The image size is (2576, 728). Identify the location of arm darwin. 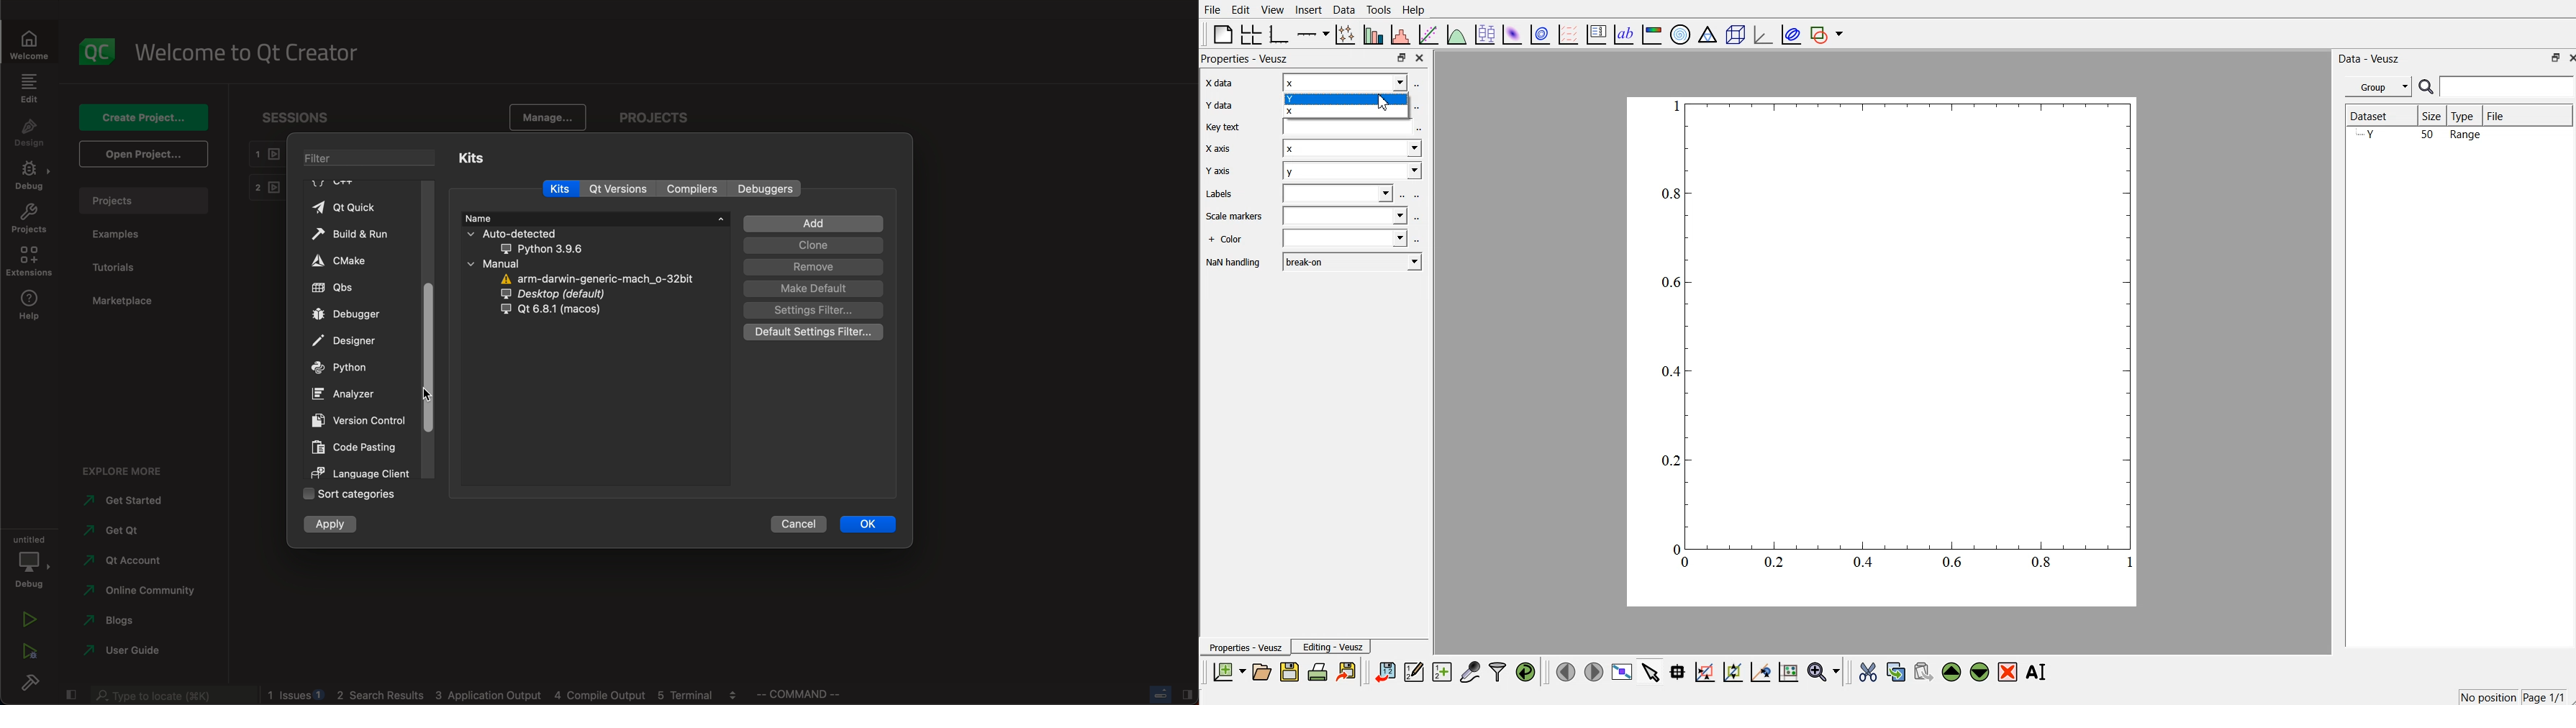
(592, 278).